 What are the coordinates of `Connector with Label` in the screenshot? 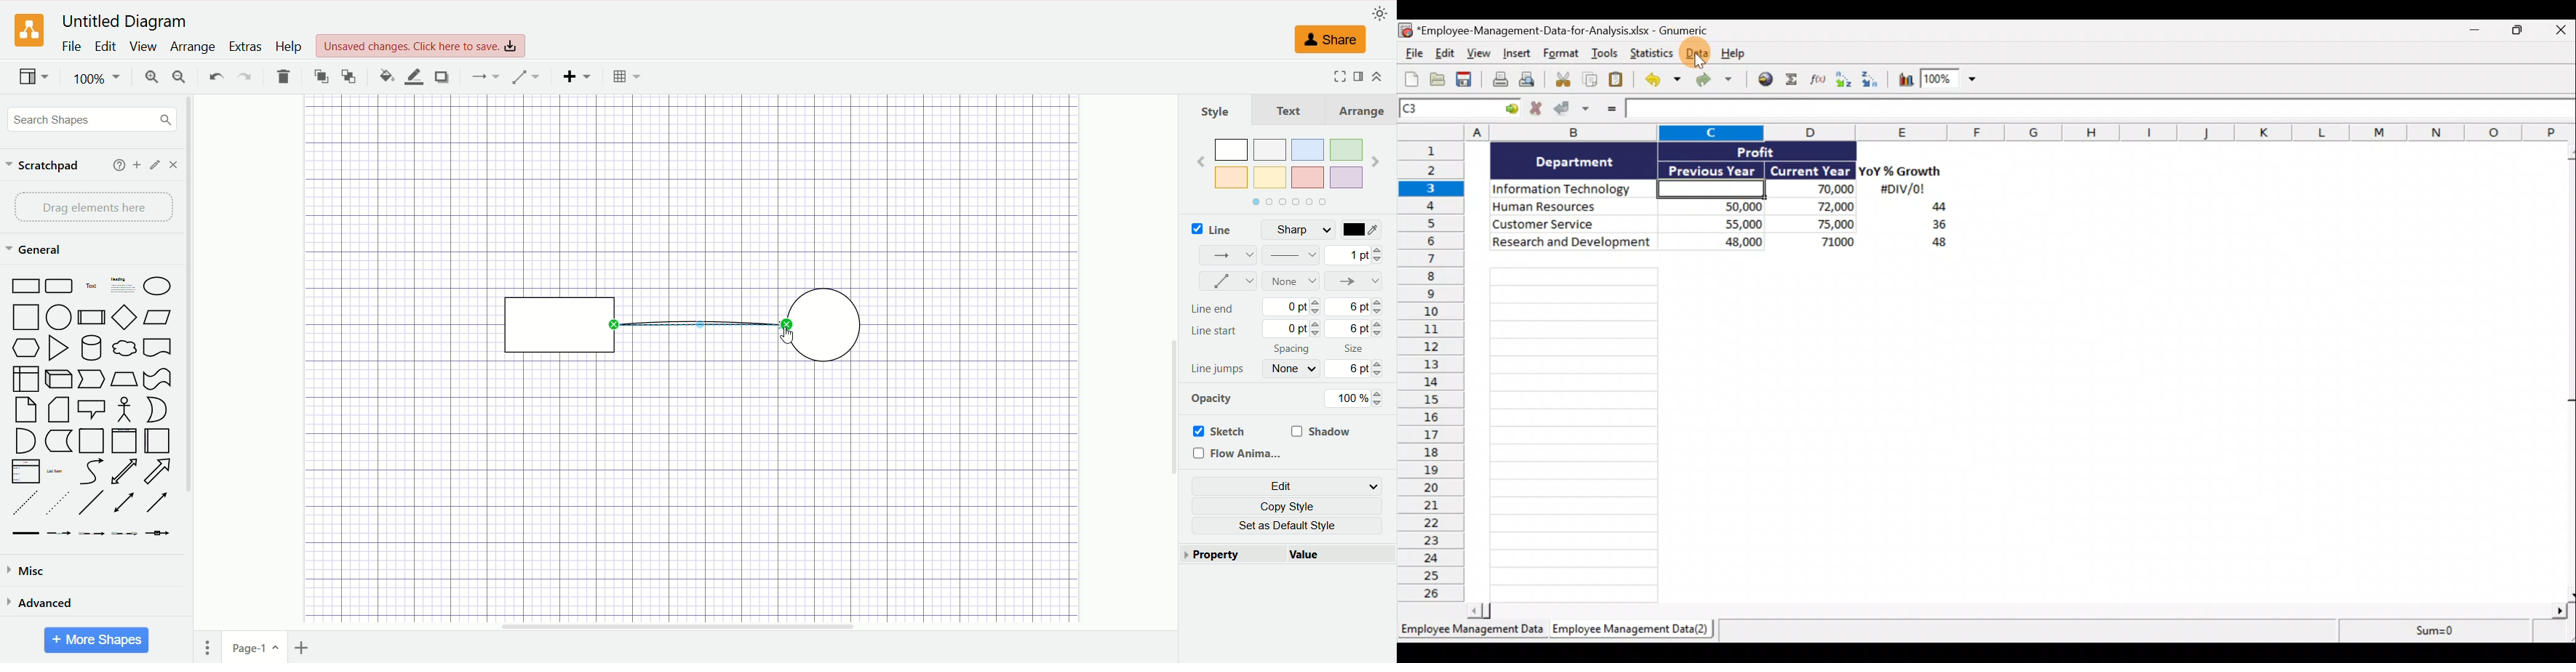 It's located at (60, 537).